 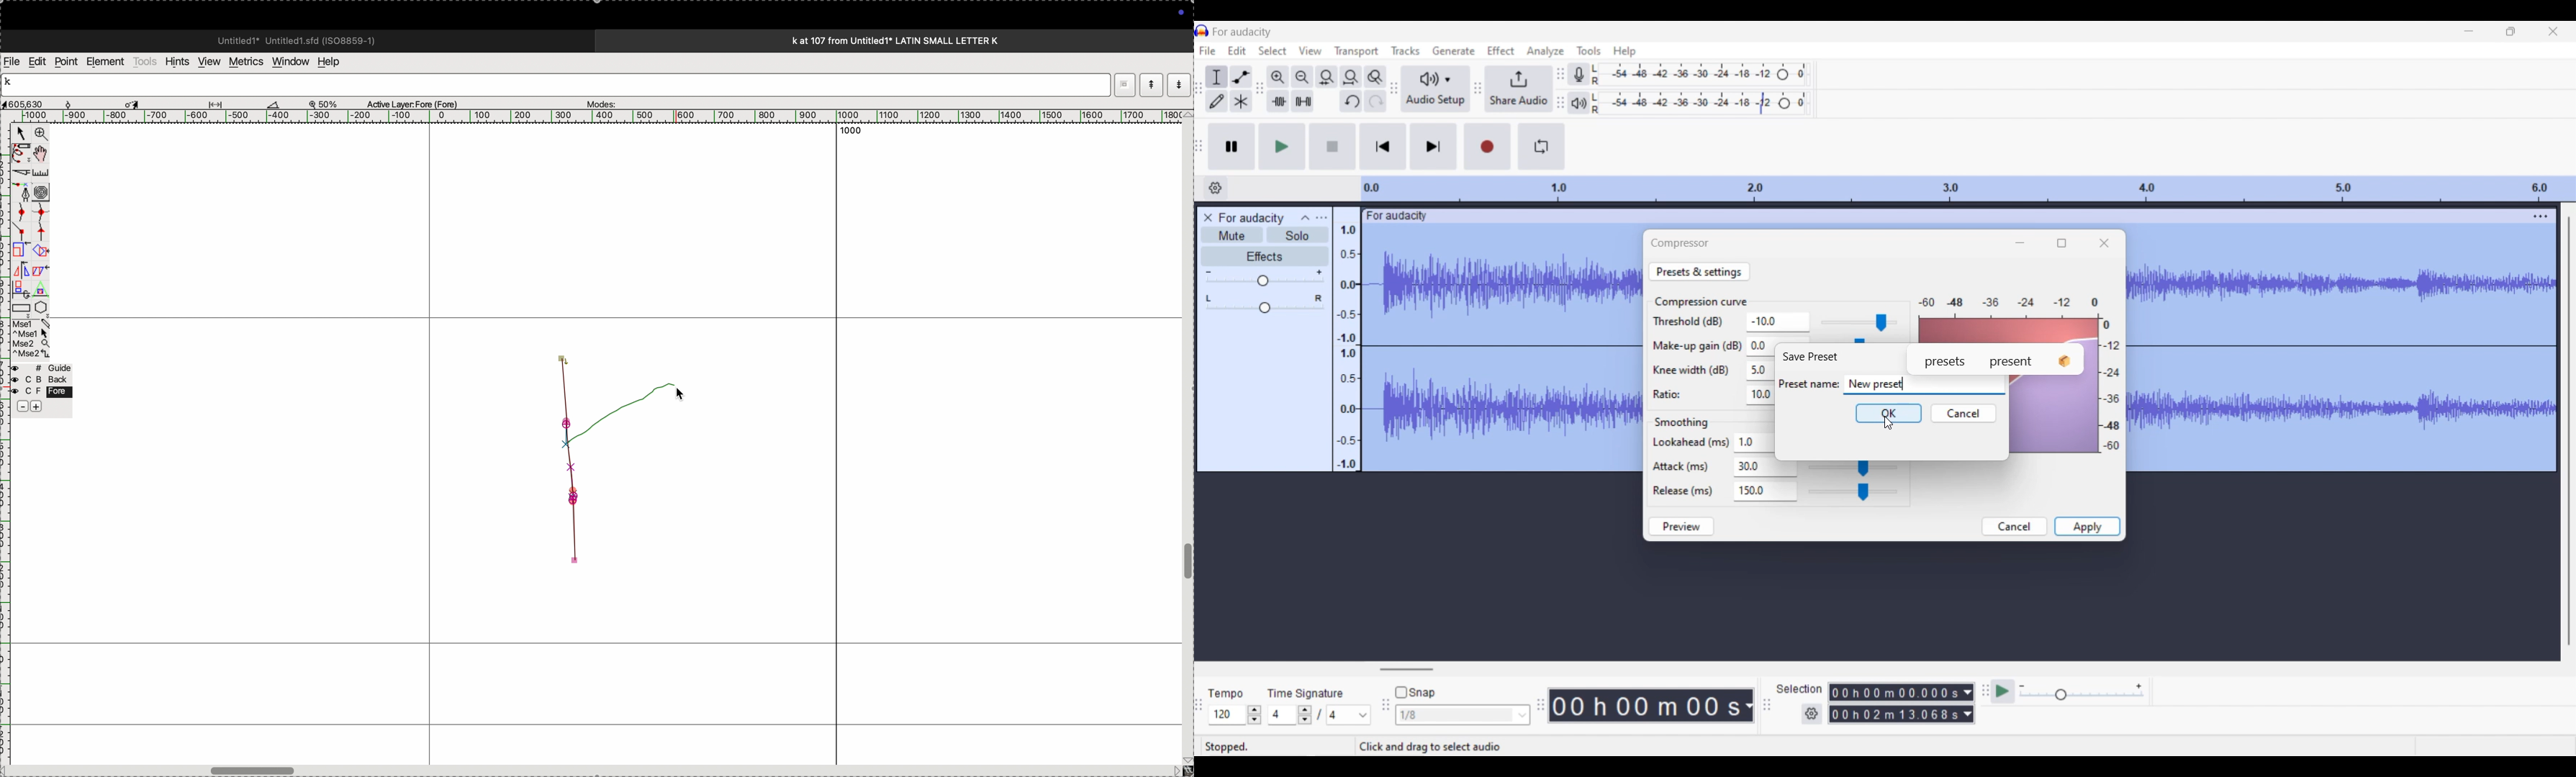 I want to click on Silence audio selection, so click(x=1303, y=101).